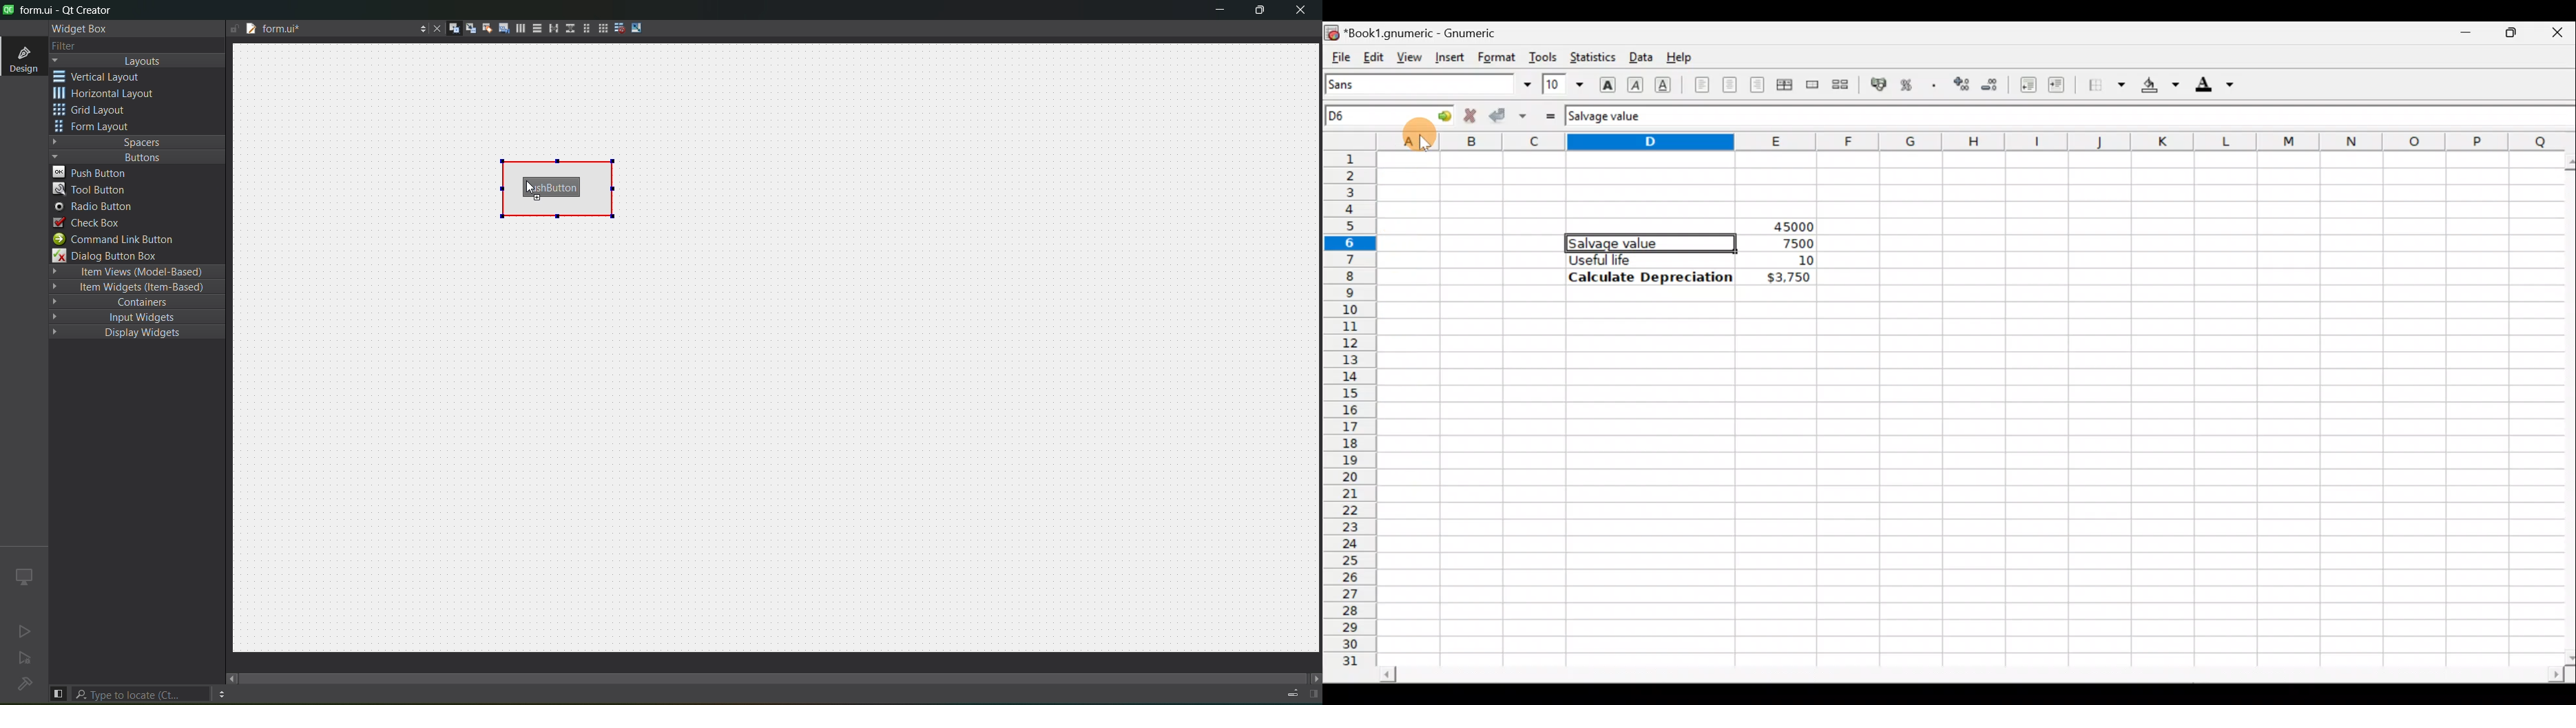 The width and height of the screenshot is (2576, 728). I want to click on Increase indent, align contents to the left, so click(2062, 86).